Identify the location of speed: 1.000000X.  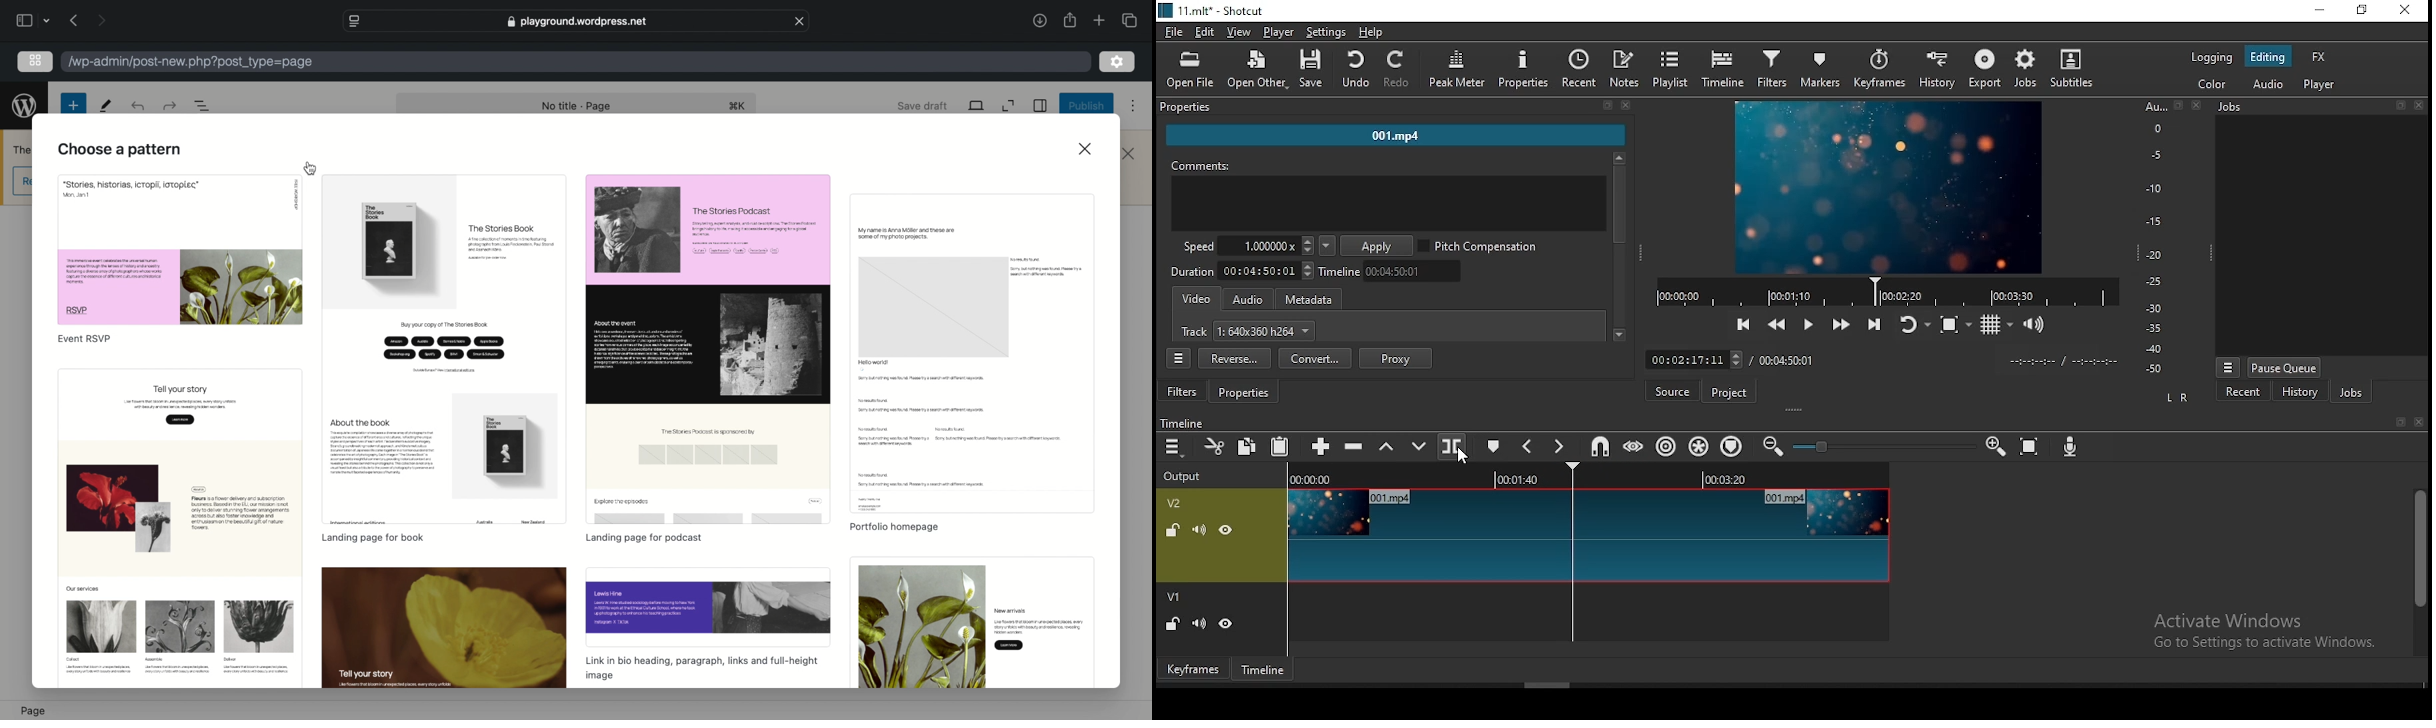
(1242, 246).